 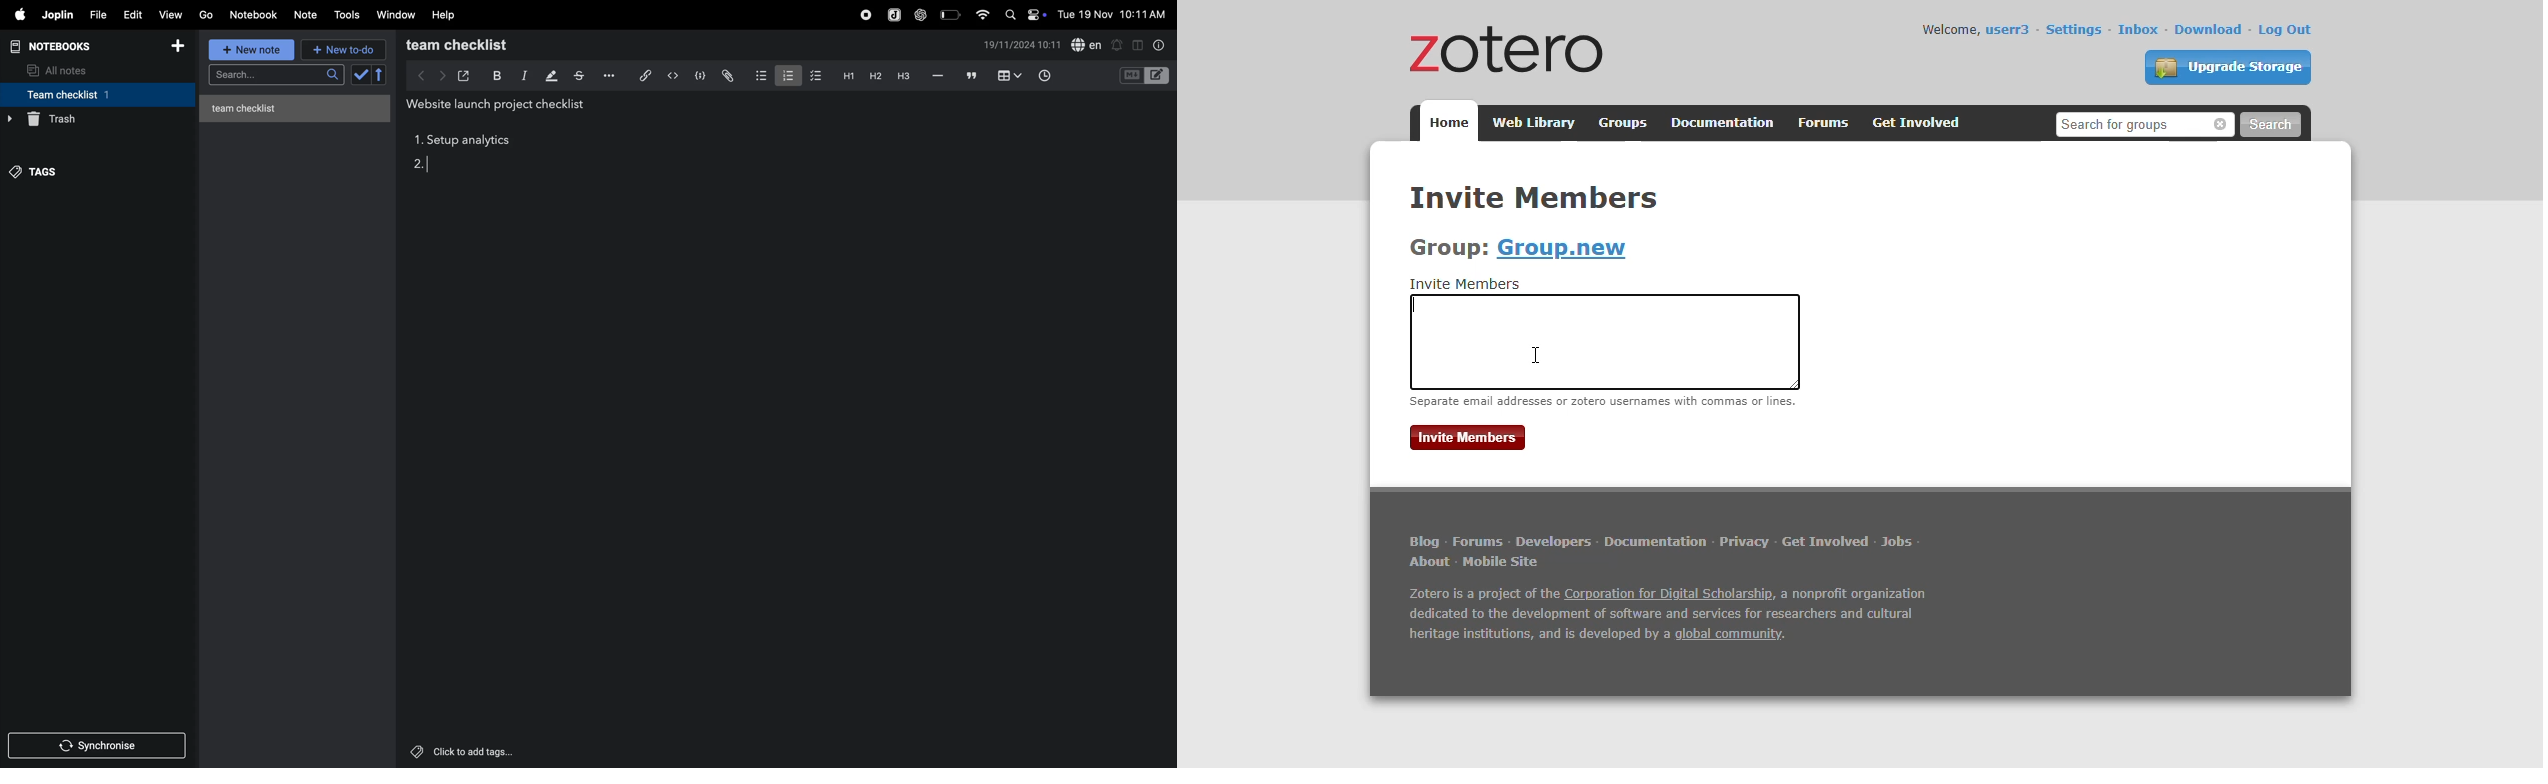 What do you see at coordinates (937, 76) in the screenshot?
I see `hifen` at bounding box center [937, 76].